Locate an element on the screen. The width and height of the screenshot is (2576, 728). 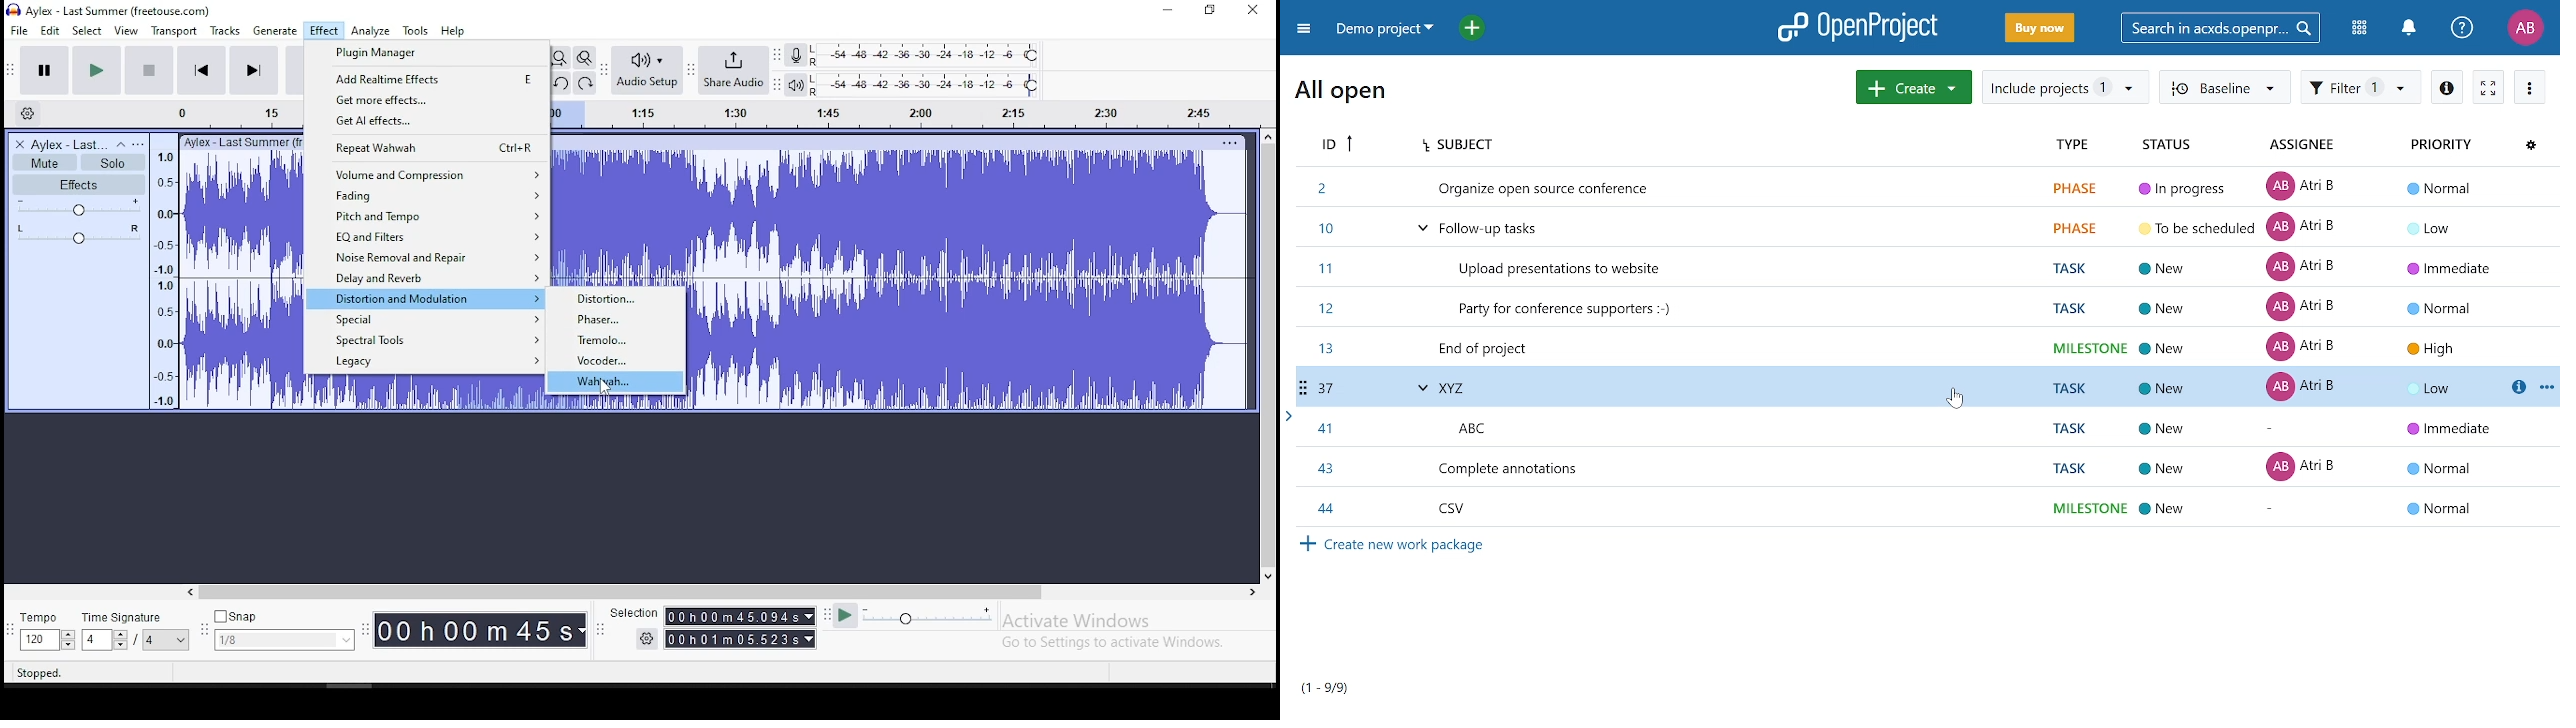
Modules is located at coordinates (2359, 28).